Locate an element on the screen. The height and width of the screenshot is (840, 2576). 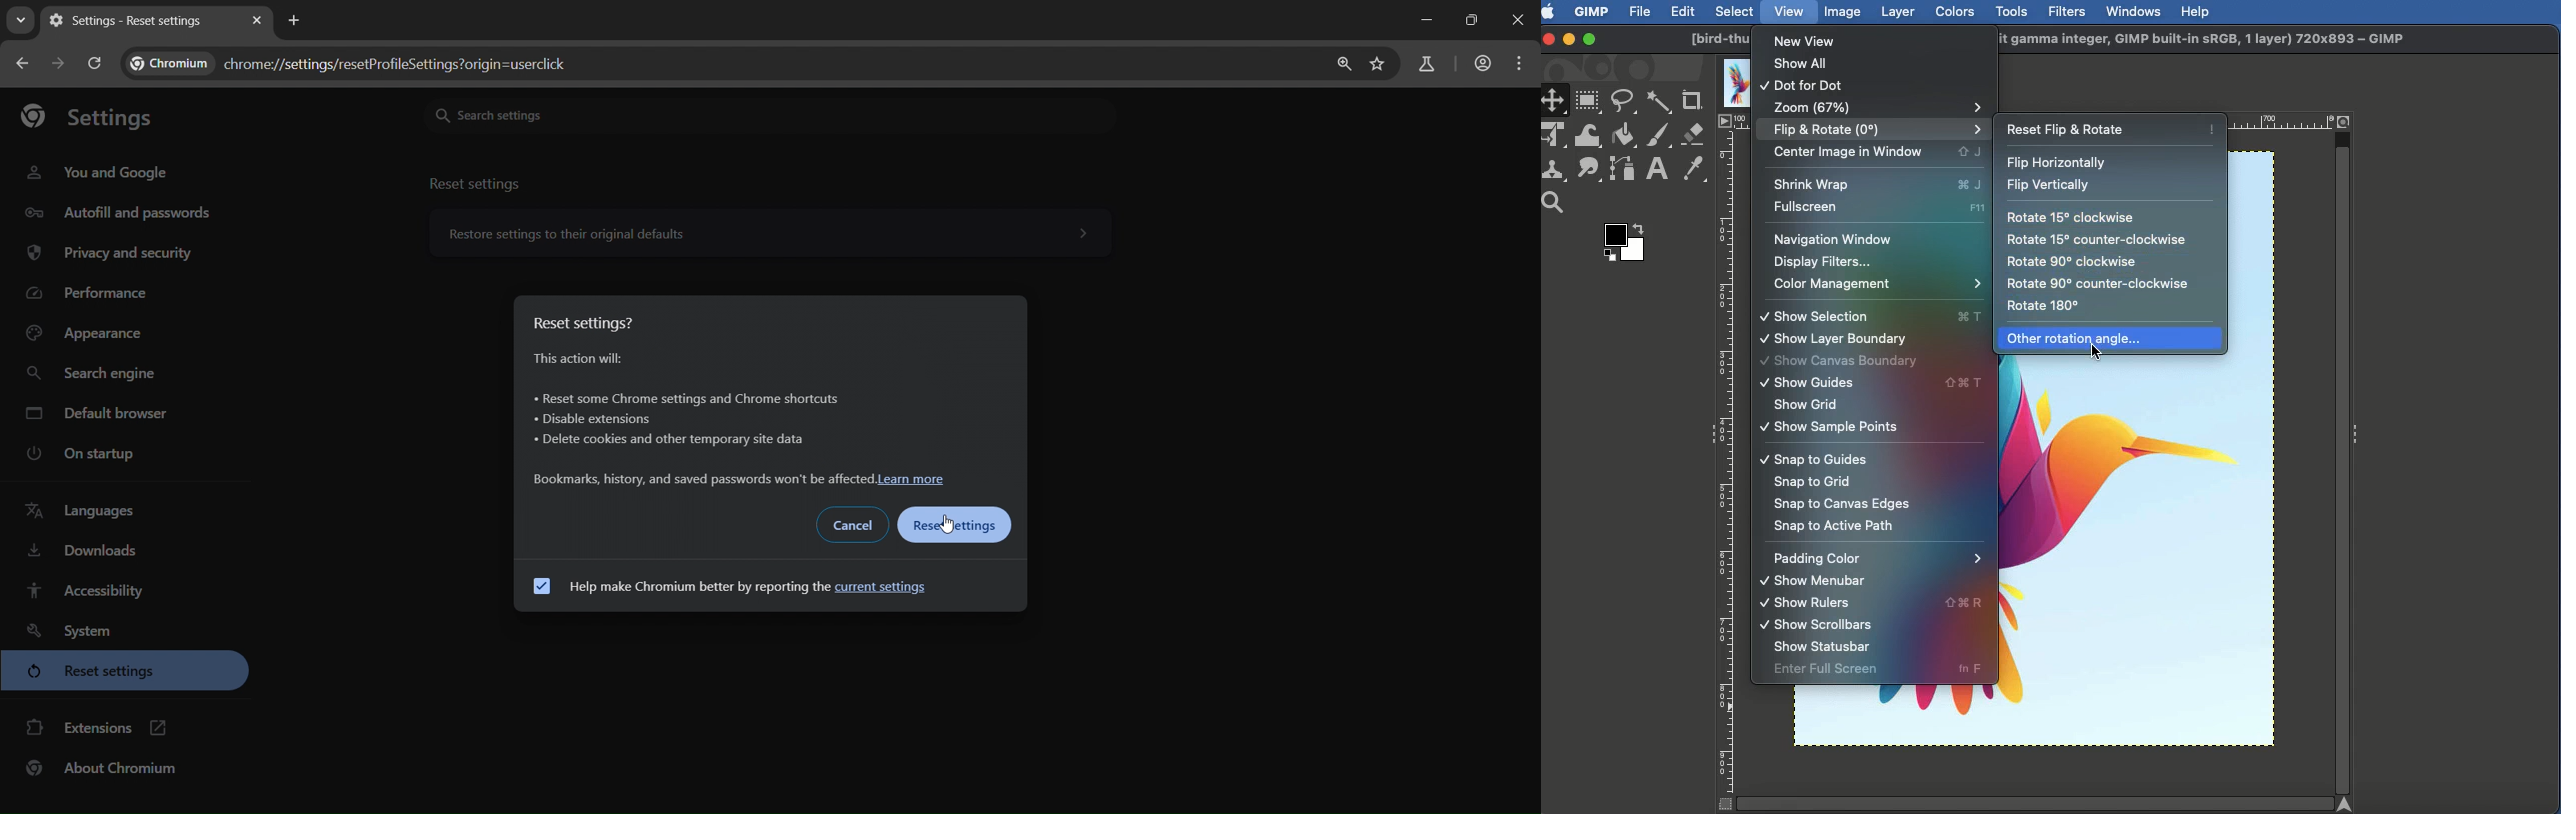
settings - reset settings is located at coordinates (129, 20).